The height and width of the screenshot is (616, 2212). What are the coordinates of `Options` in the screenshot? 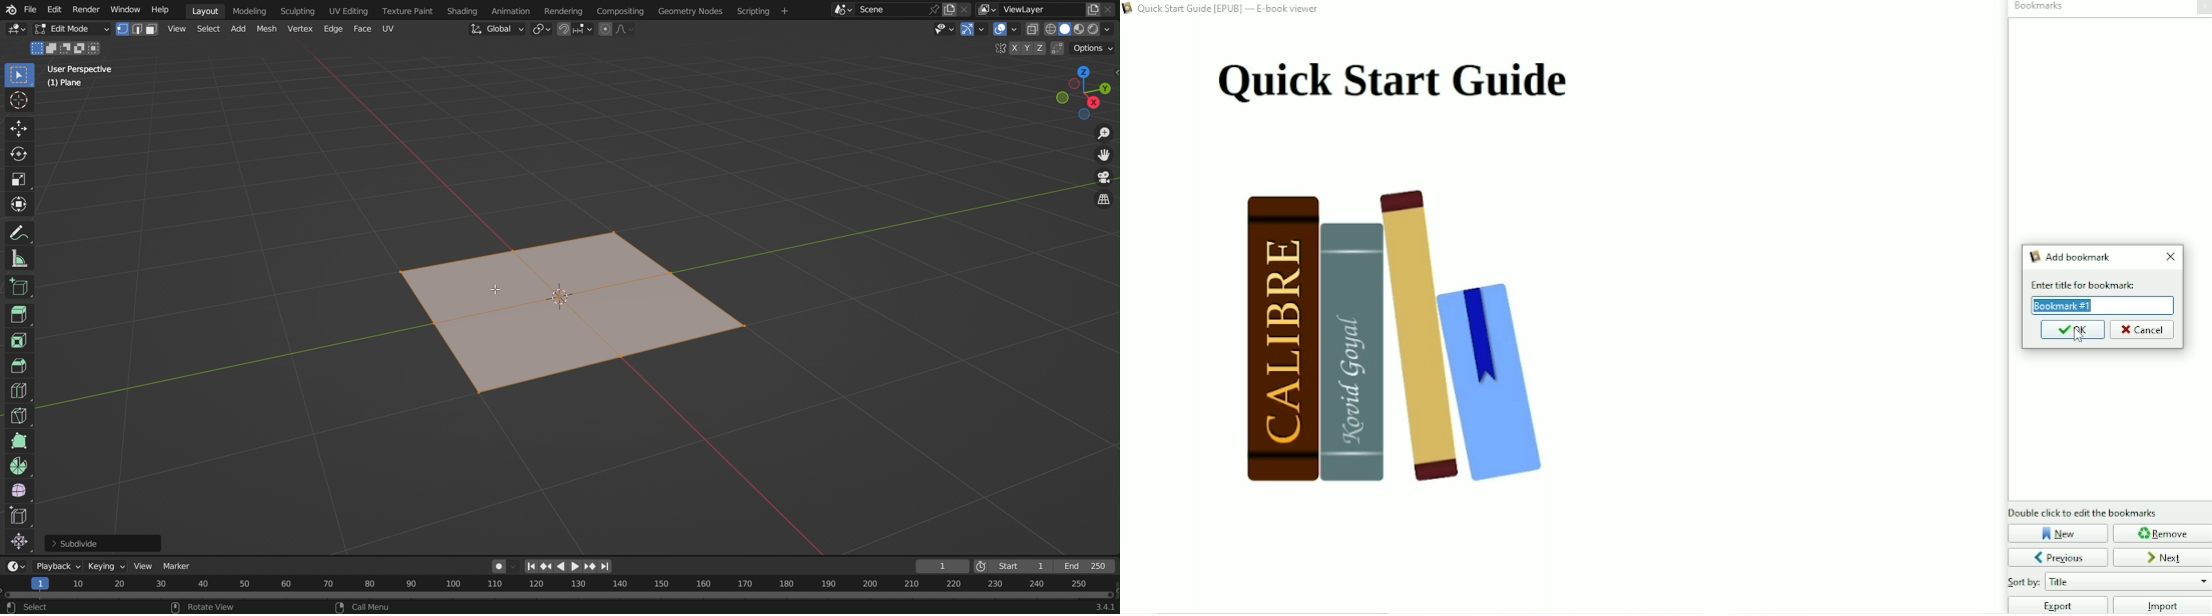 It's located at (1093, 49).